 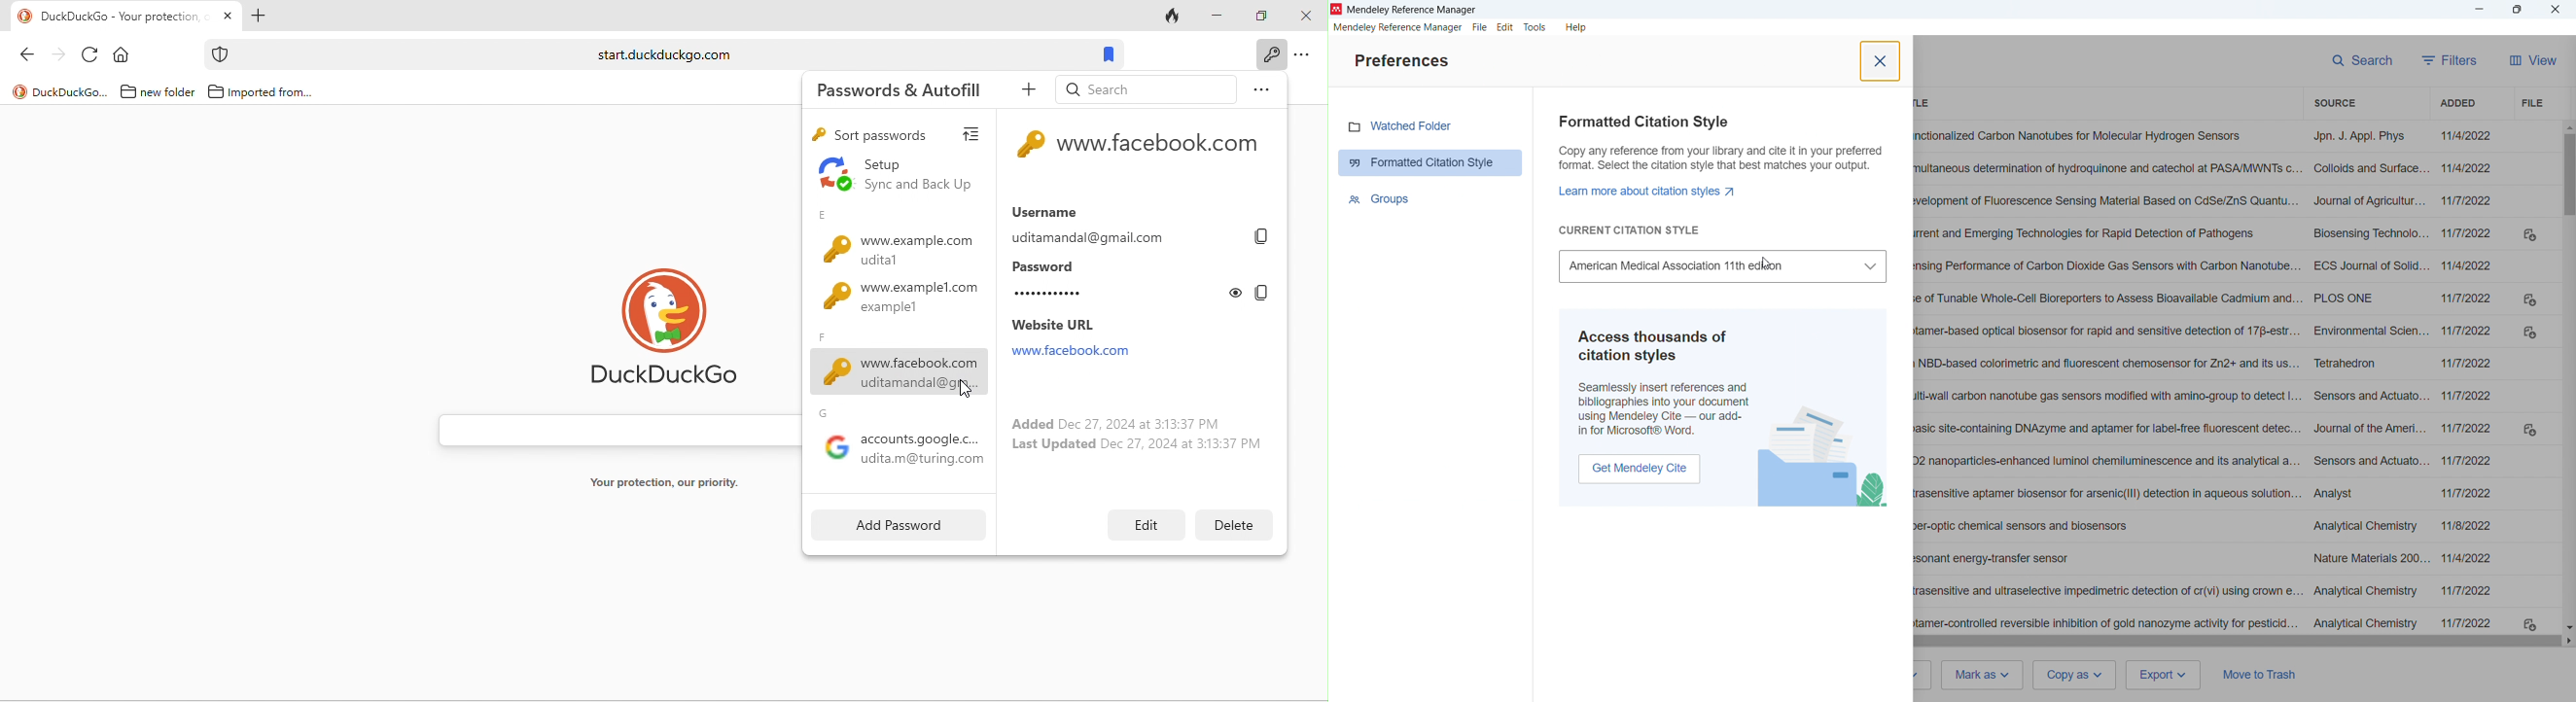 What do you see at coordinates (2531, 430) in the screenshot?
I see `Download links where Pdfs available` at bounding box center [2531, 430].